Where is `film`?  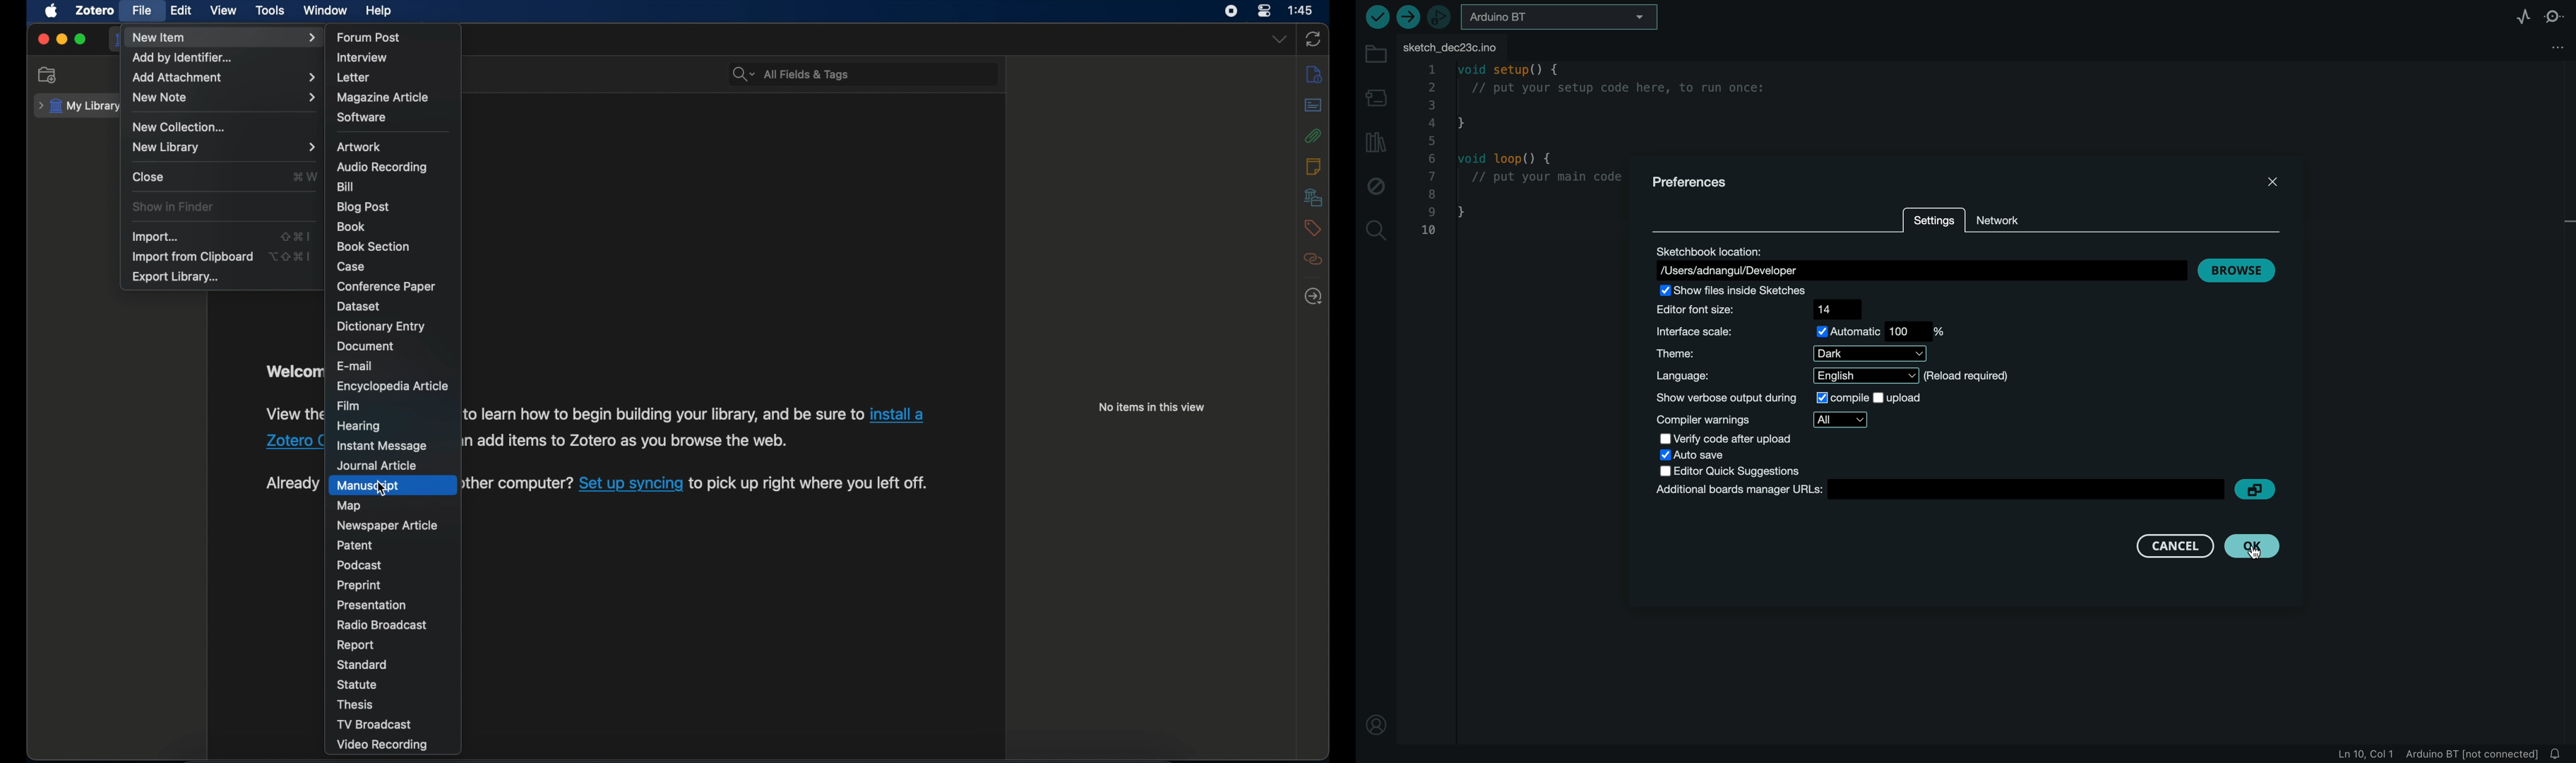
film is located at coordinates (349, 406).